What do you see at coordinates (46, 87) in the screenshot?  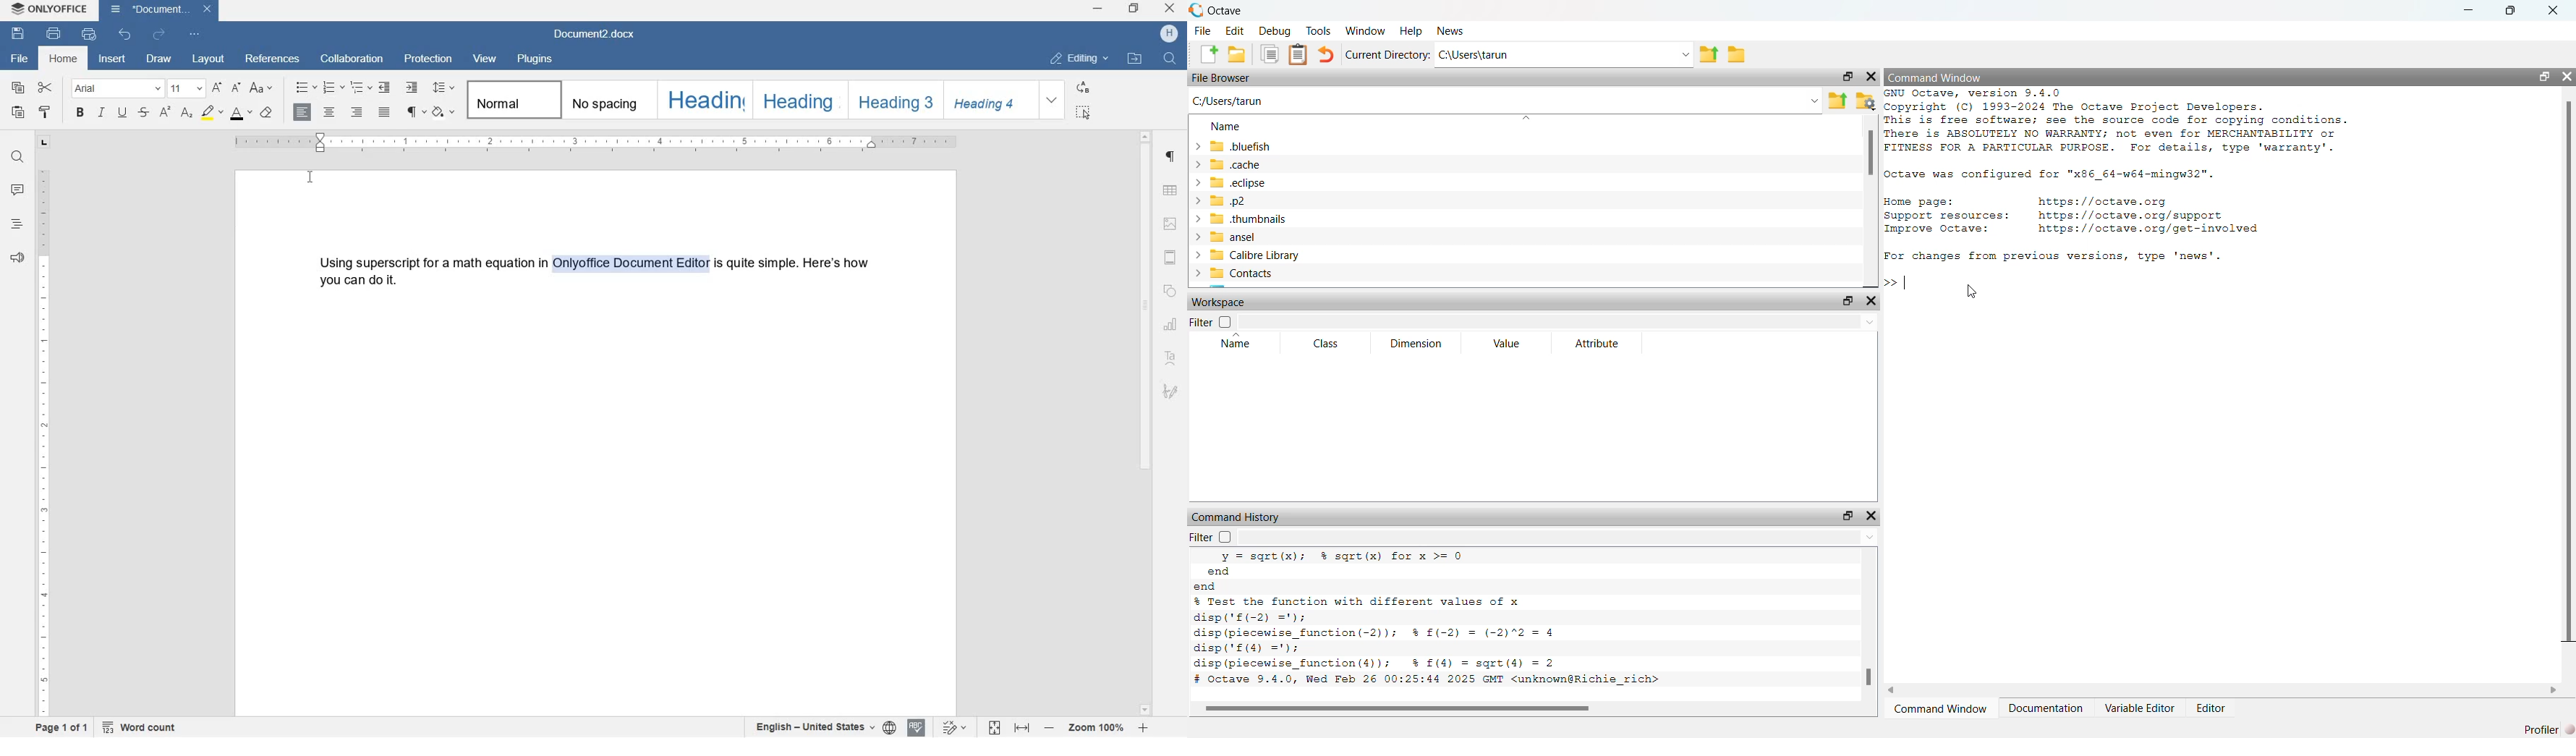 I see `cut` at bounding box center [46, 87].